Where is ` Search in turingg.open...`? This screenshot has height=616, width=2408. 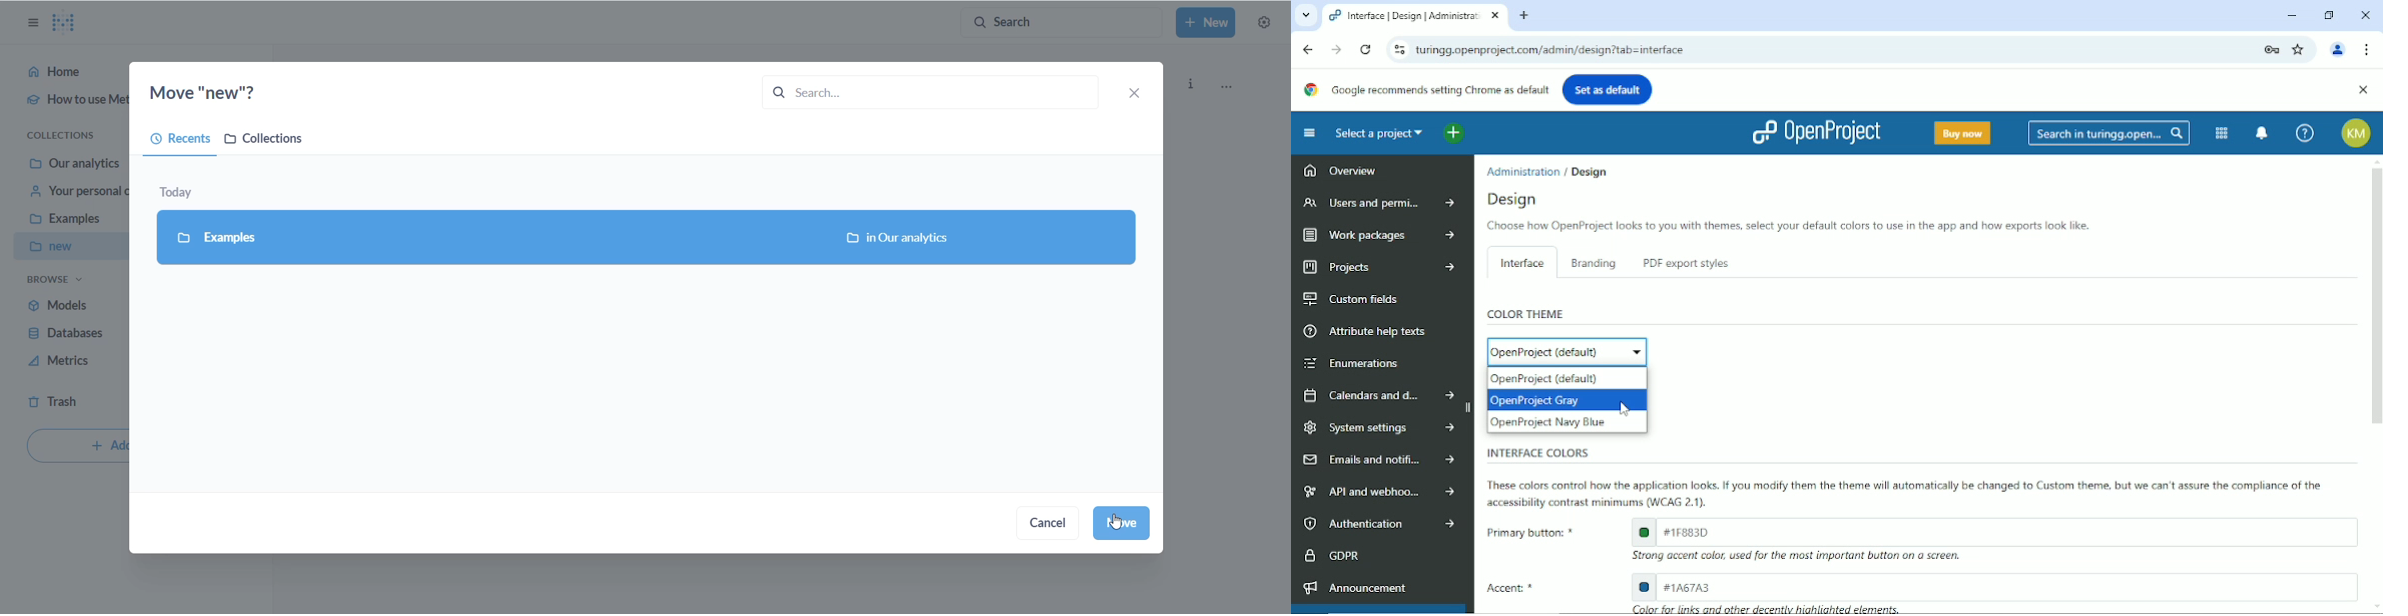  Search in turingg.open... is located at coordinates (2109, 133).